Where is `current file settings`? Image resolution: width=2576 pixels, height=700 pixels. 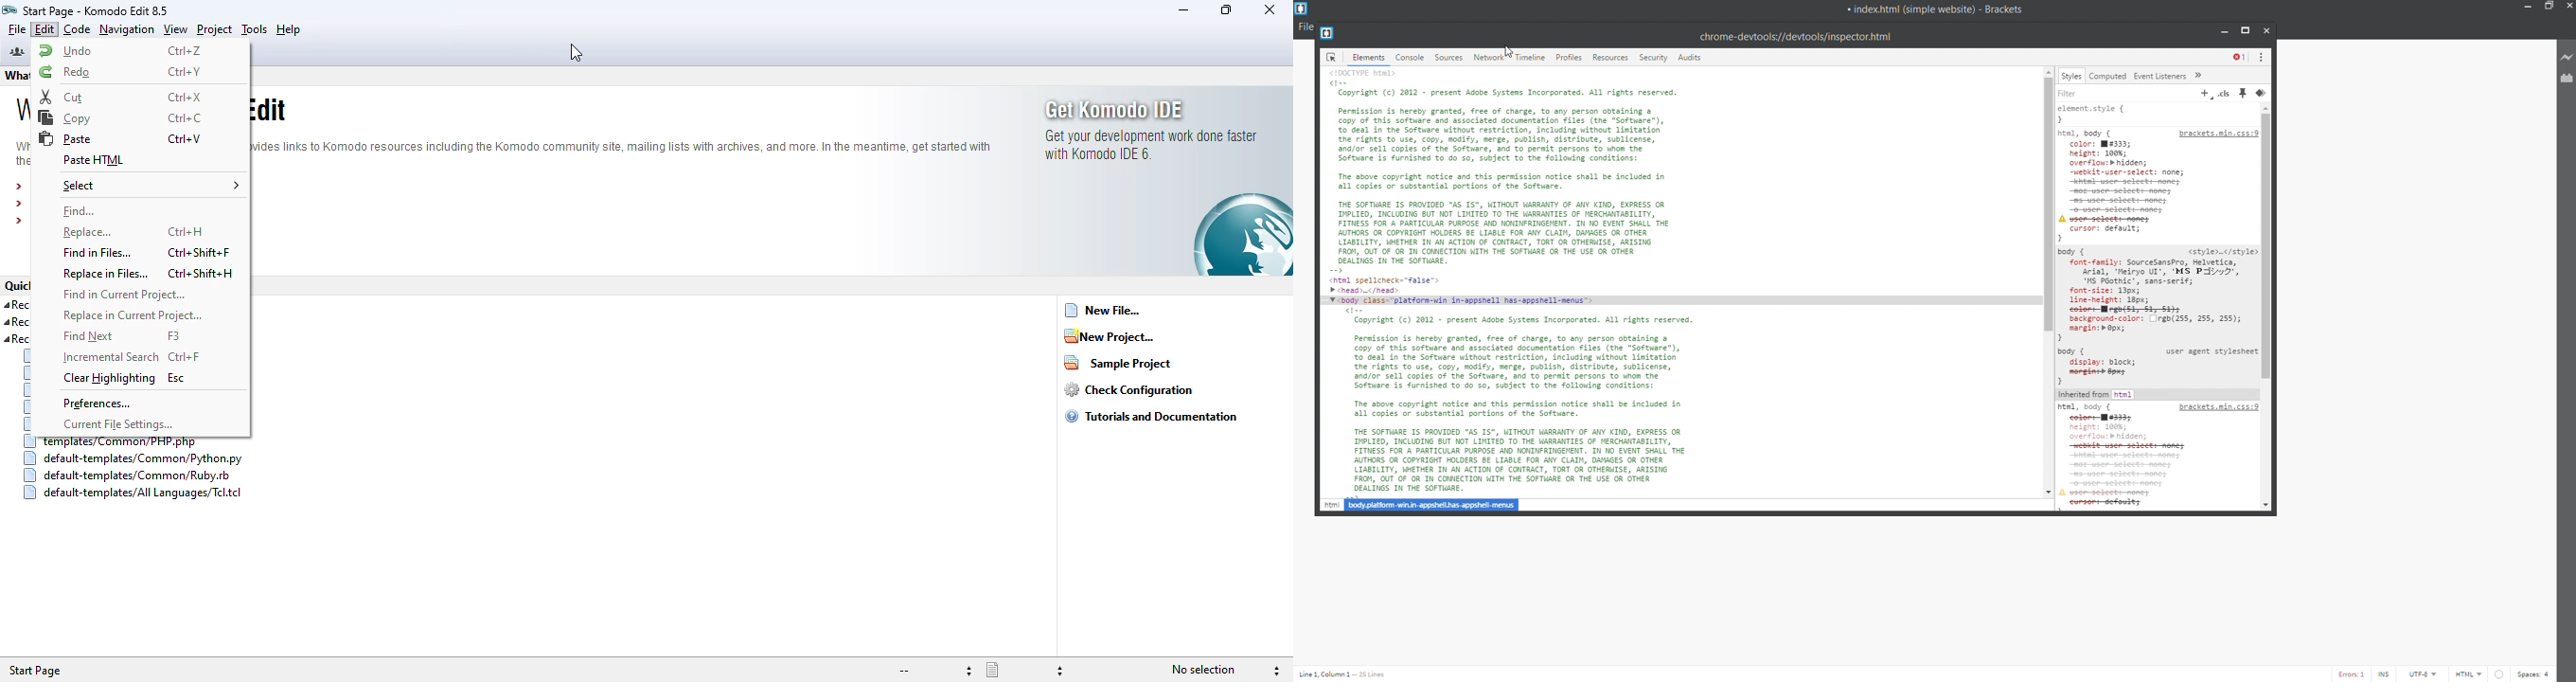
current file settings is located at coordinates (120, 424).